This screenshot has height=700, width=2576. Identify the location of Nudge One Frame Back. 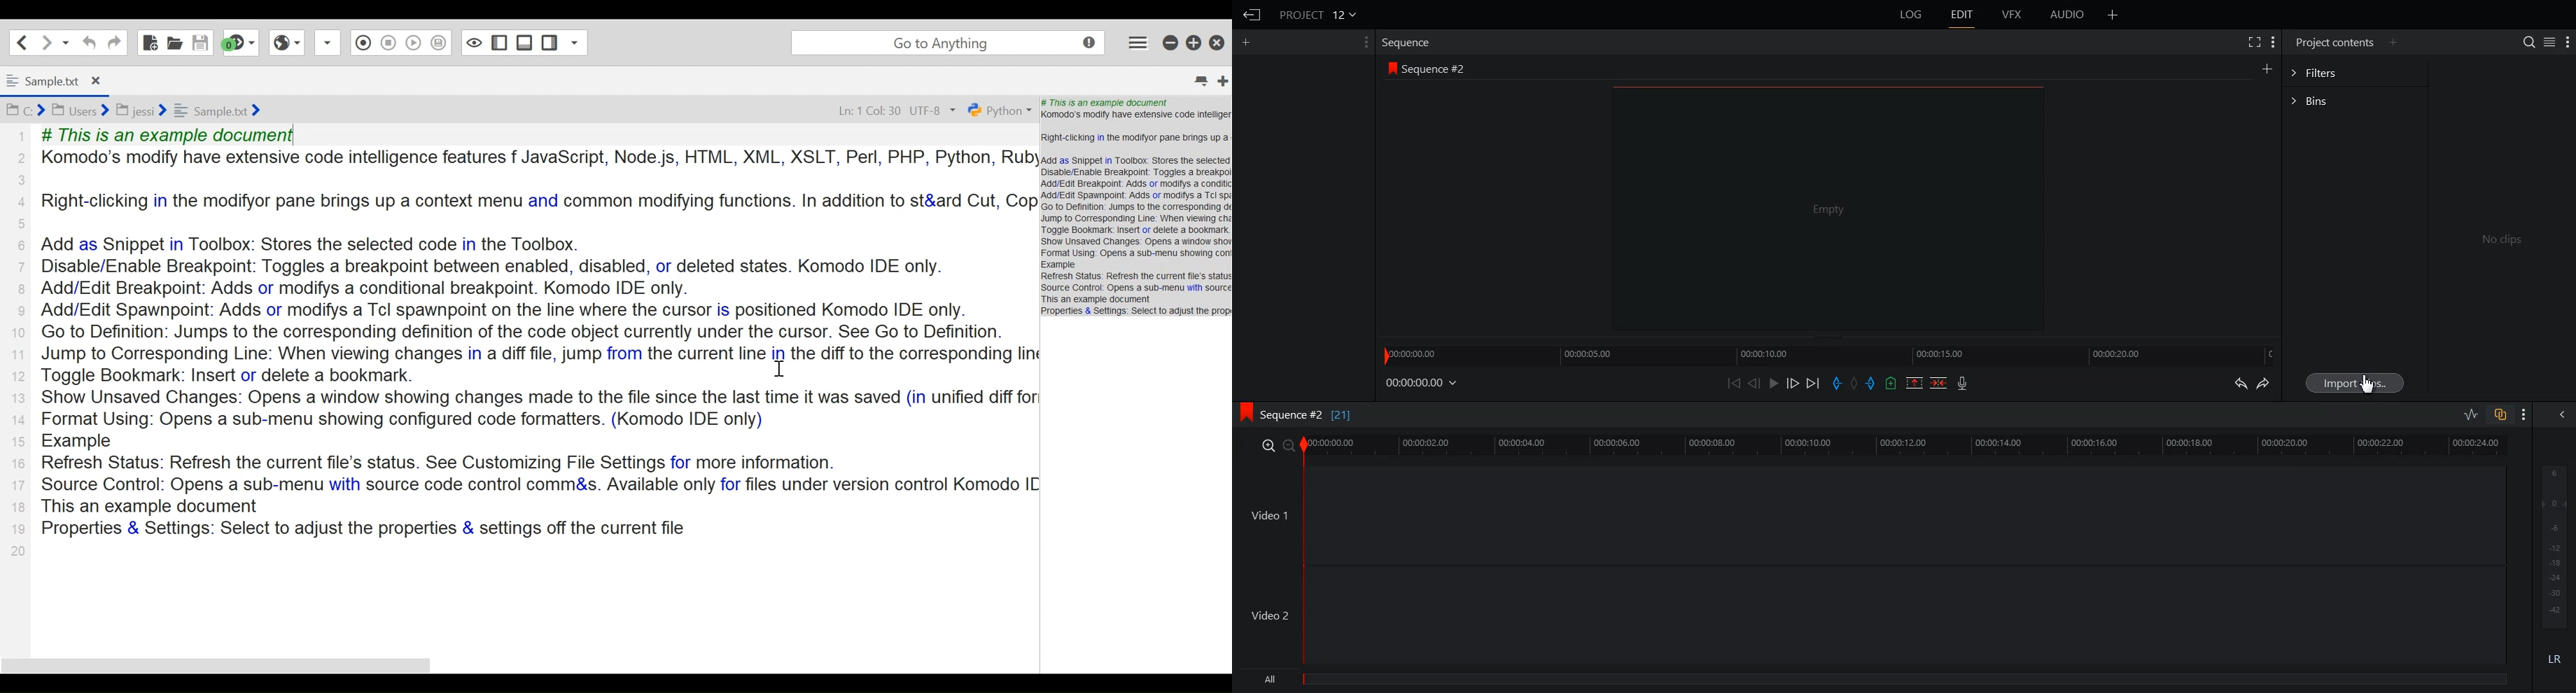
(1755, 383).